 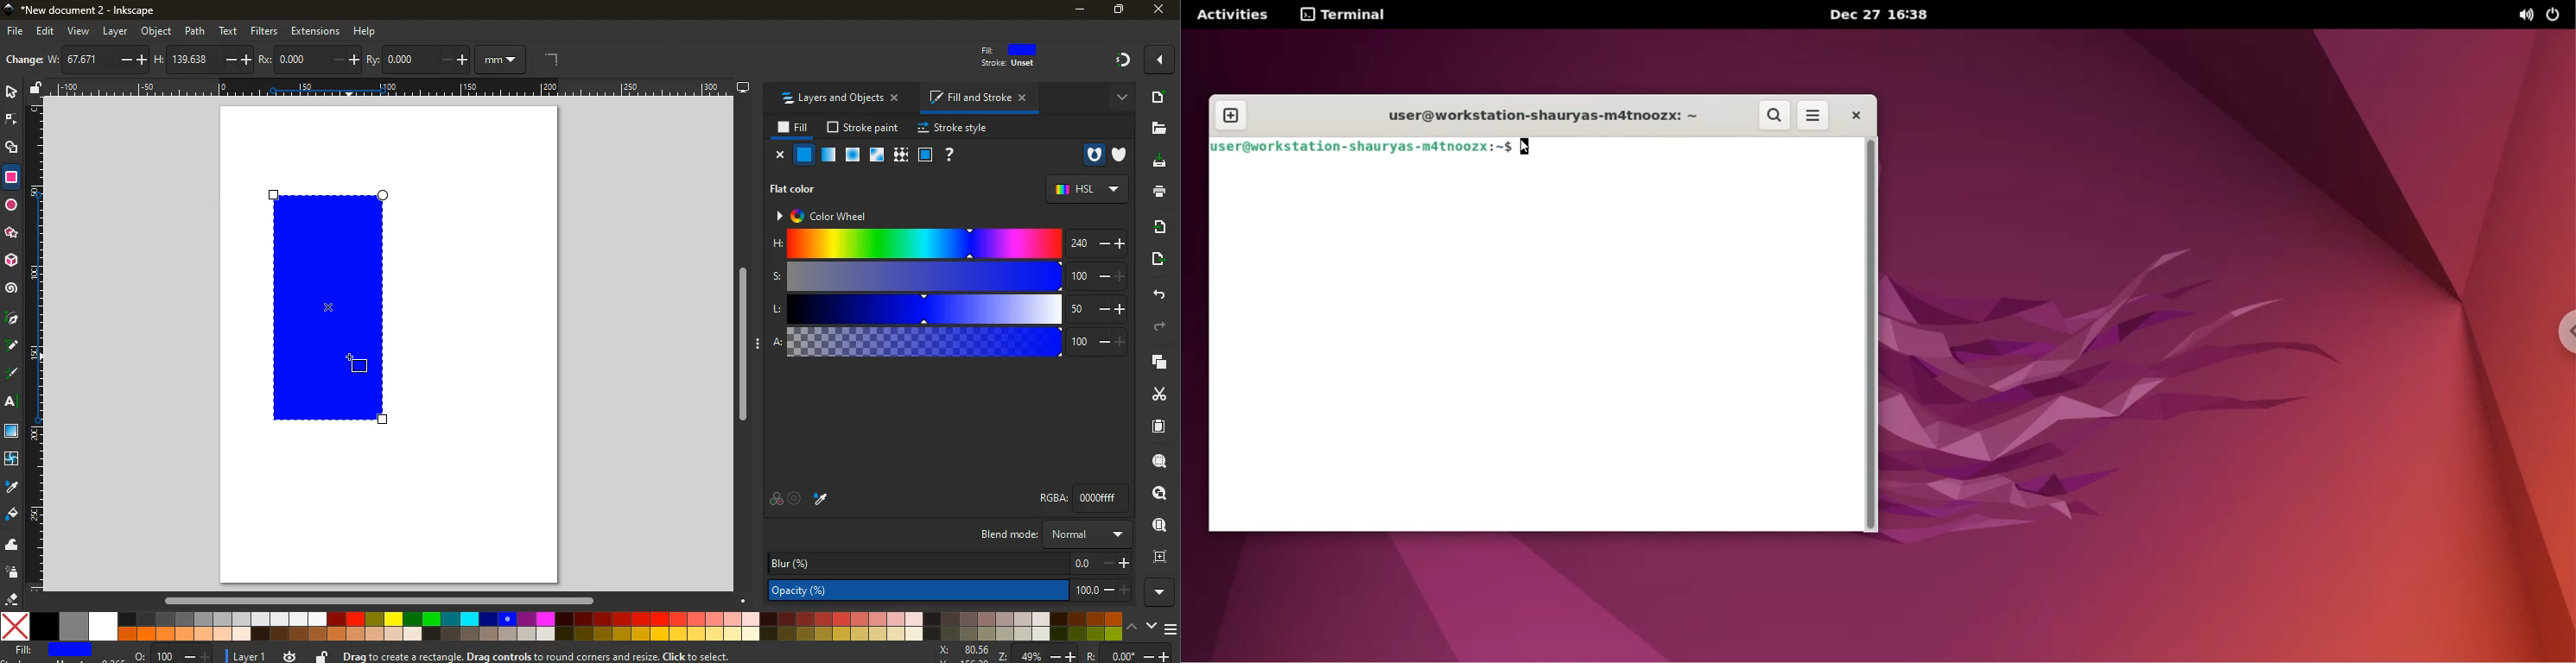 What do you see at coordinates (1533, 148) in the screenshot?
I see `cursor` at bounding box center [1533, 148].